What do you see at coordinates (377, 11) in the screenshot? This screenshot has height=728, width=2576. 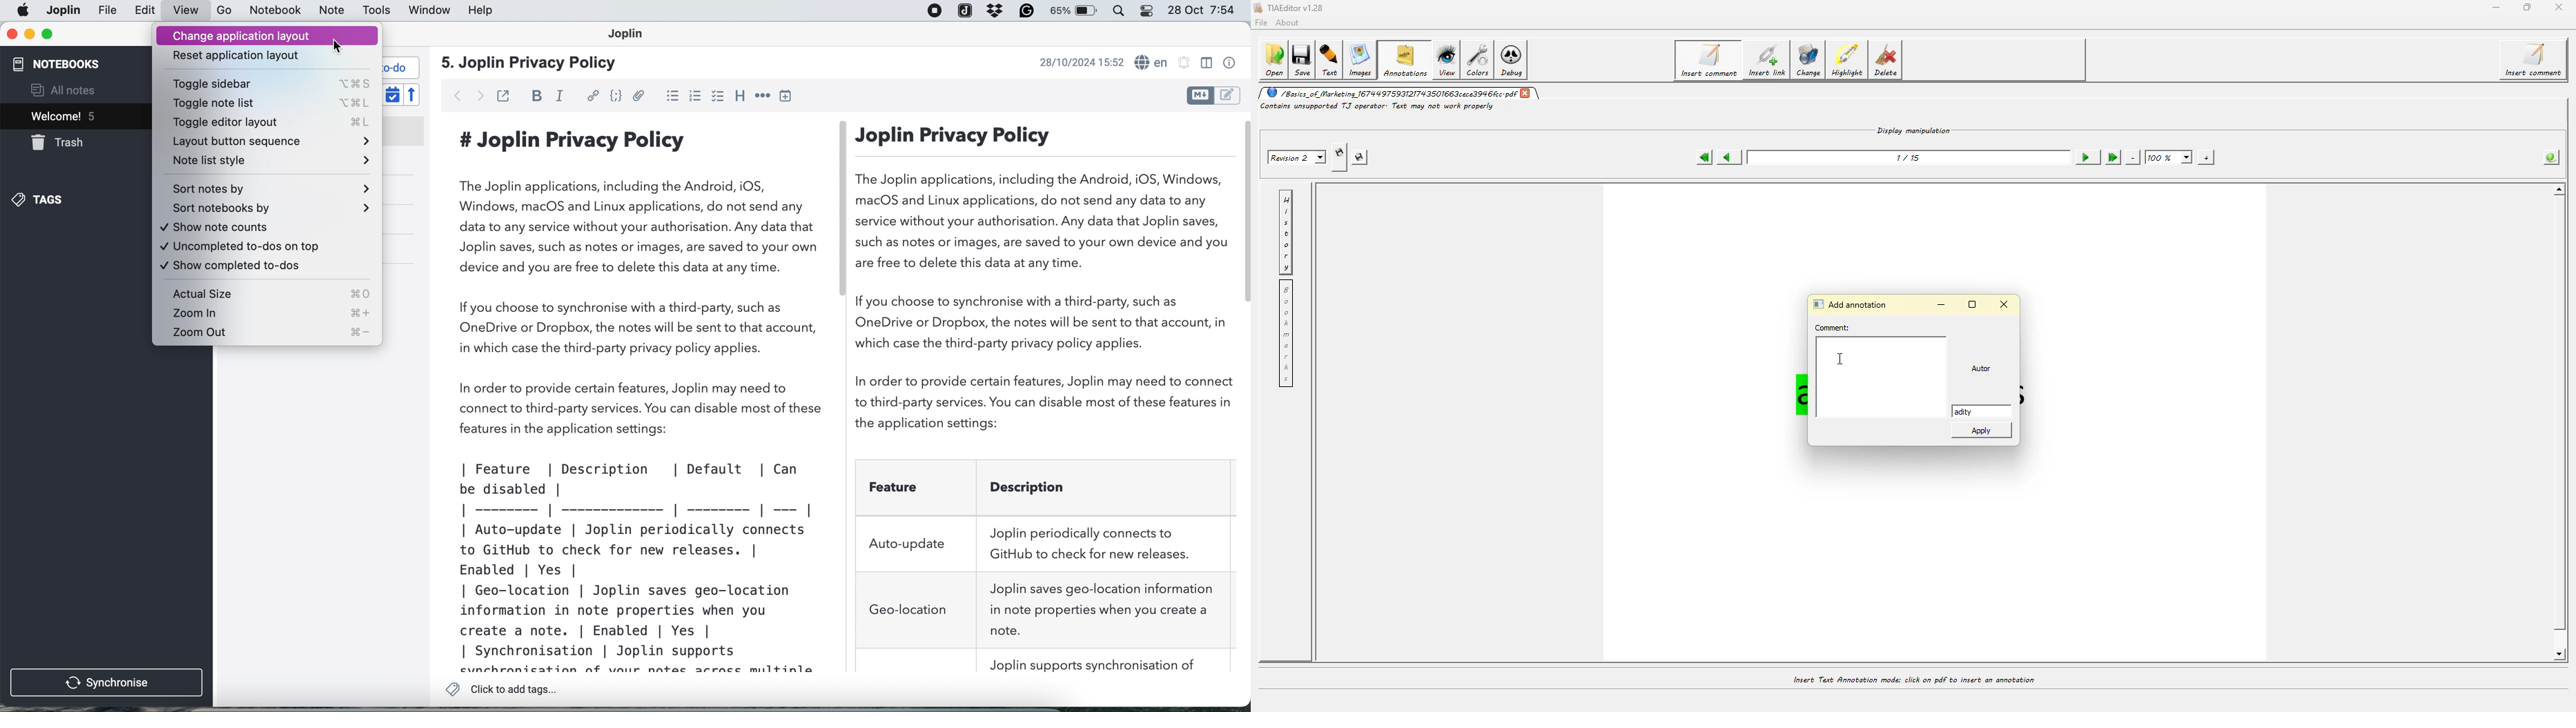 I see `tools` at bounding box center [377, 11].